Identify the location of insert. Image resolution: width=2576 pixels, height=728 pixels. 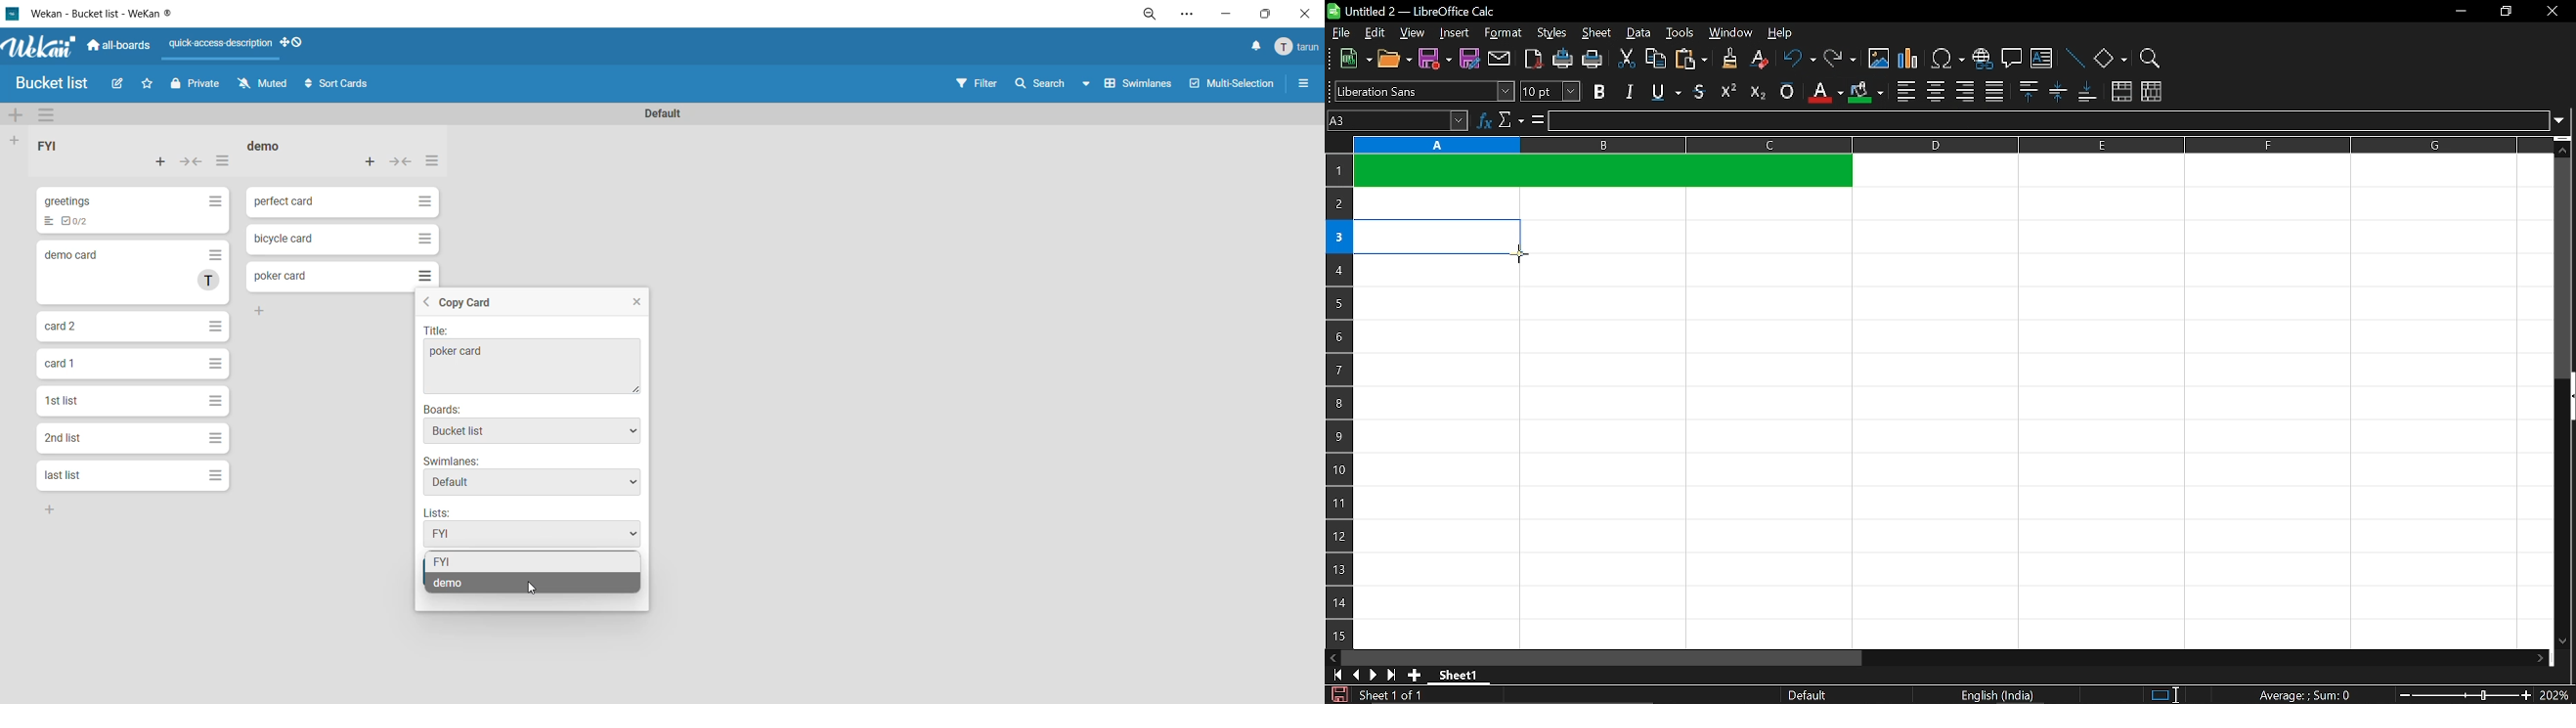
(1455, 33).